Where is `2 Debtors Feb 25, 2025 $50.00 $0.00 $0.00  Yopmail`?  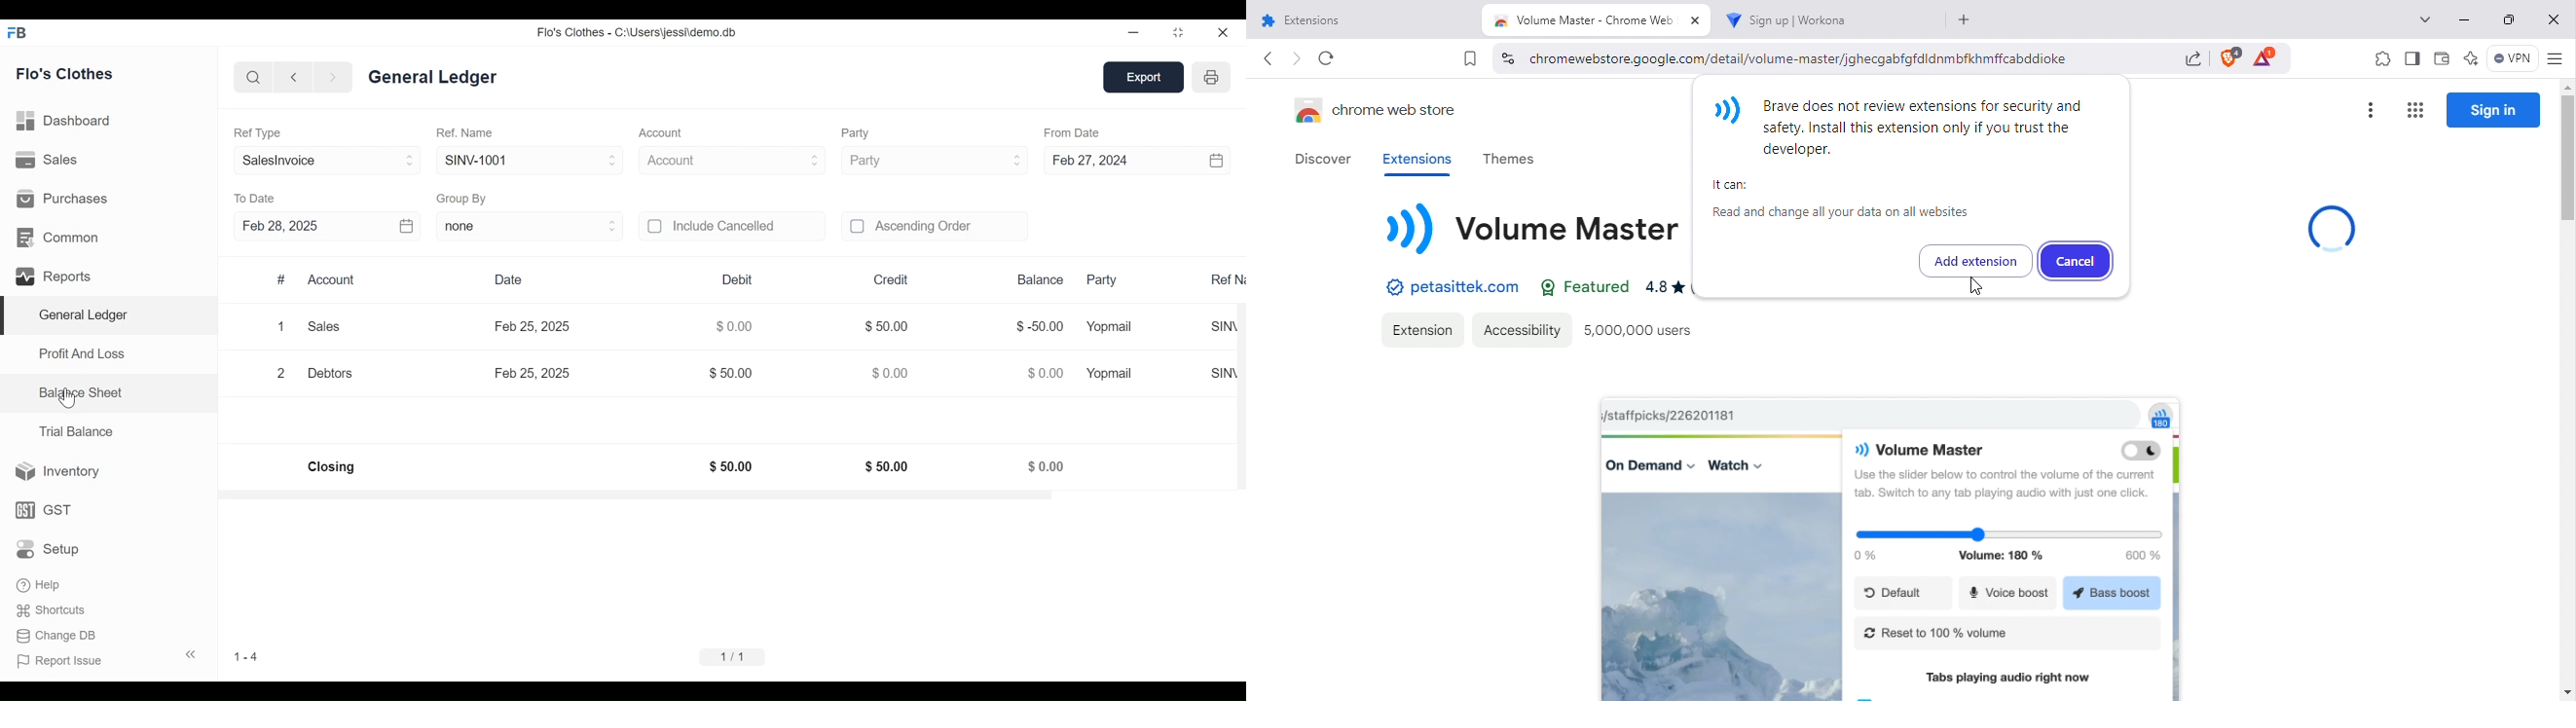
2 Debtors Feb 25, 2025 $50.00 $0.00 $0.00  Yopmail is located at coordinates (704, 374).